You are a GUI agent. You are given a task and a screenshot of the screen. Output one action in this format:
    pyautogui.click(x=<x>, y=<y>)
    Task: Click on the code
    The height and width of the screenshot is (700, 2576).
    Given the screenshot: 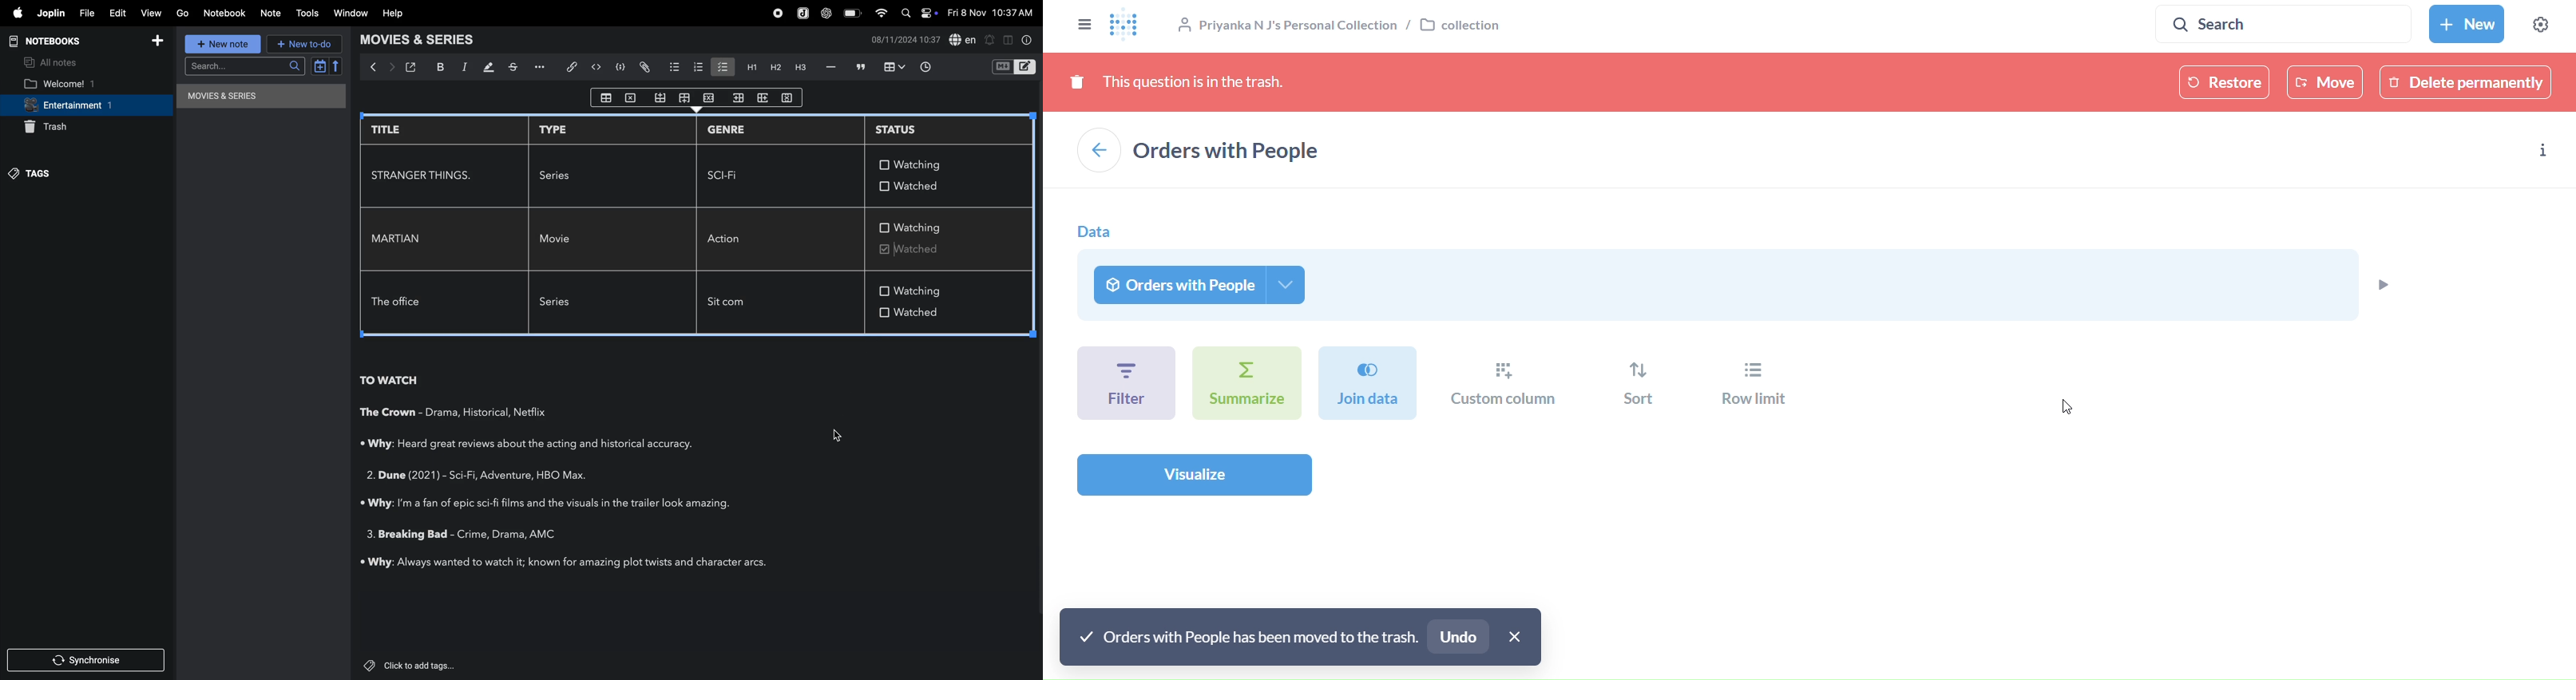 What is the action you would take?
    pyautogui.click(x=617, y=67)
    